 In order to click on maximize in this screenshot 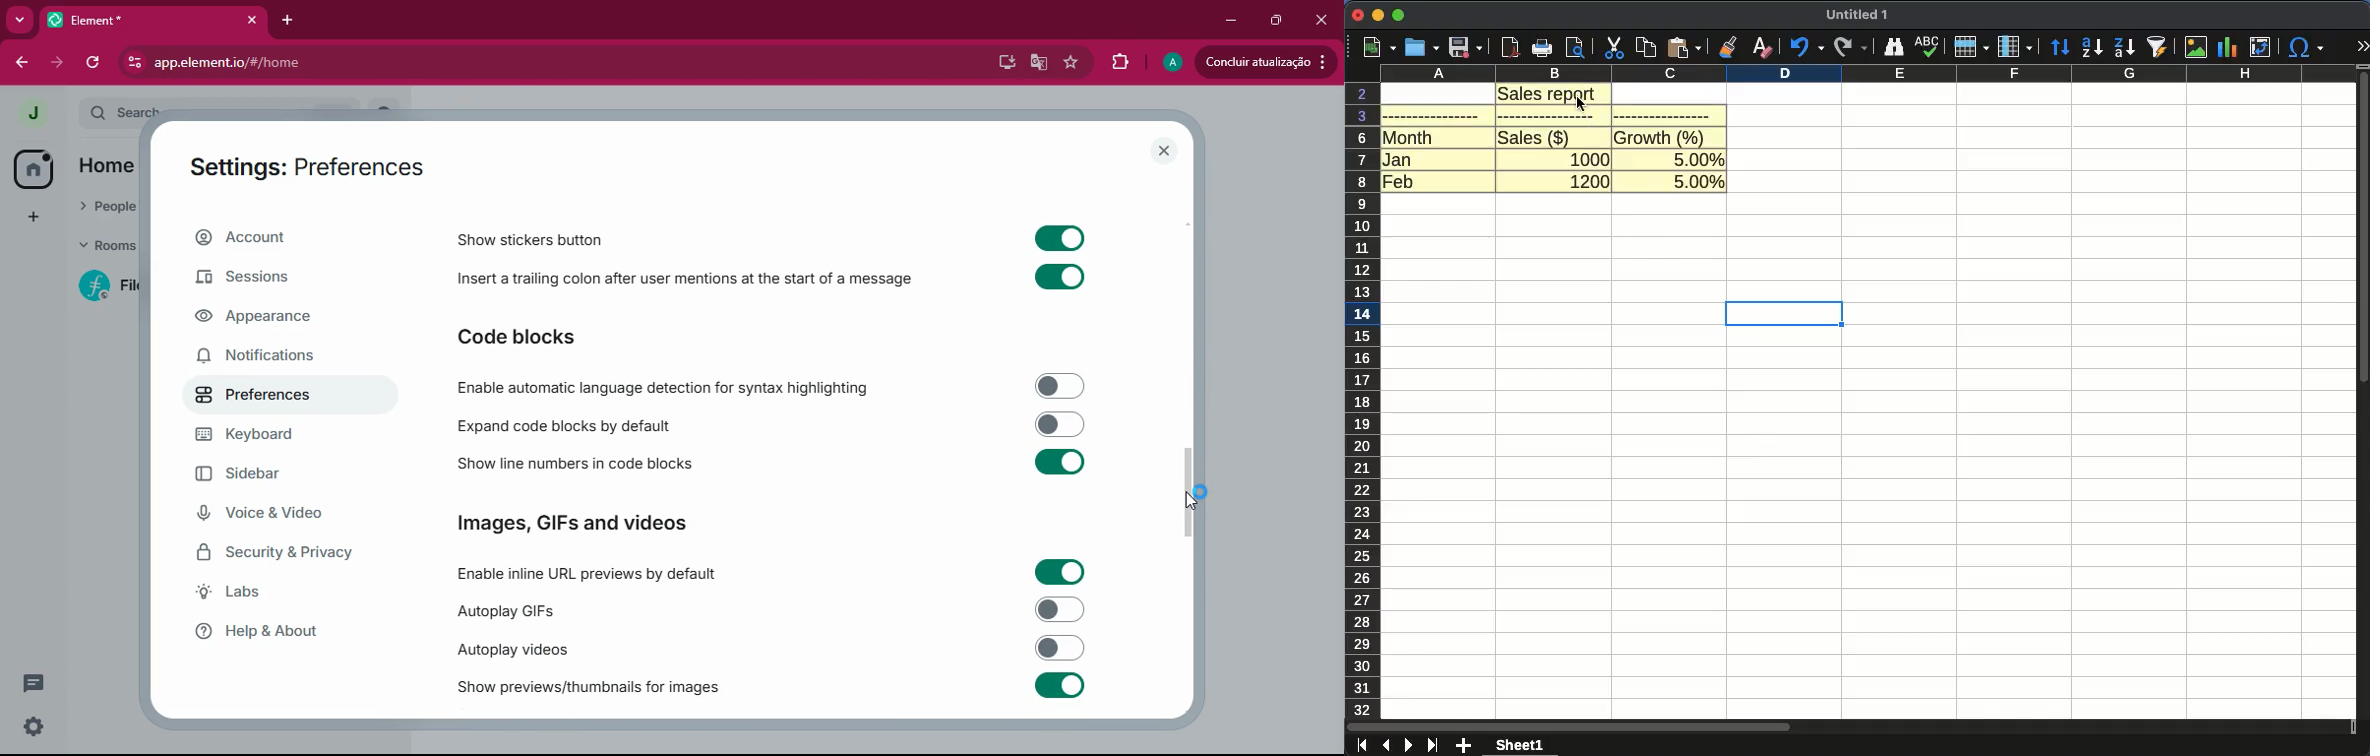, I will do `click(1280, 22)`.